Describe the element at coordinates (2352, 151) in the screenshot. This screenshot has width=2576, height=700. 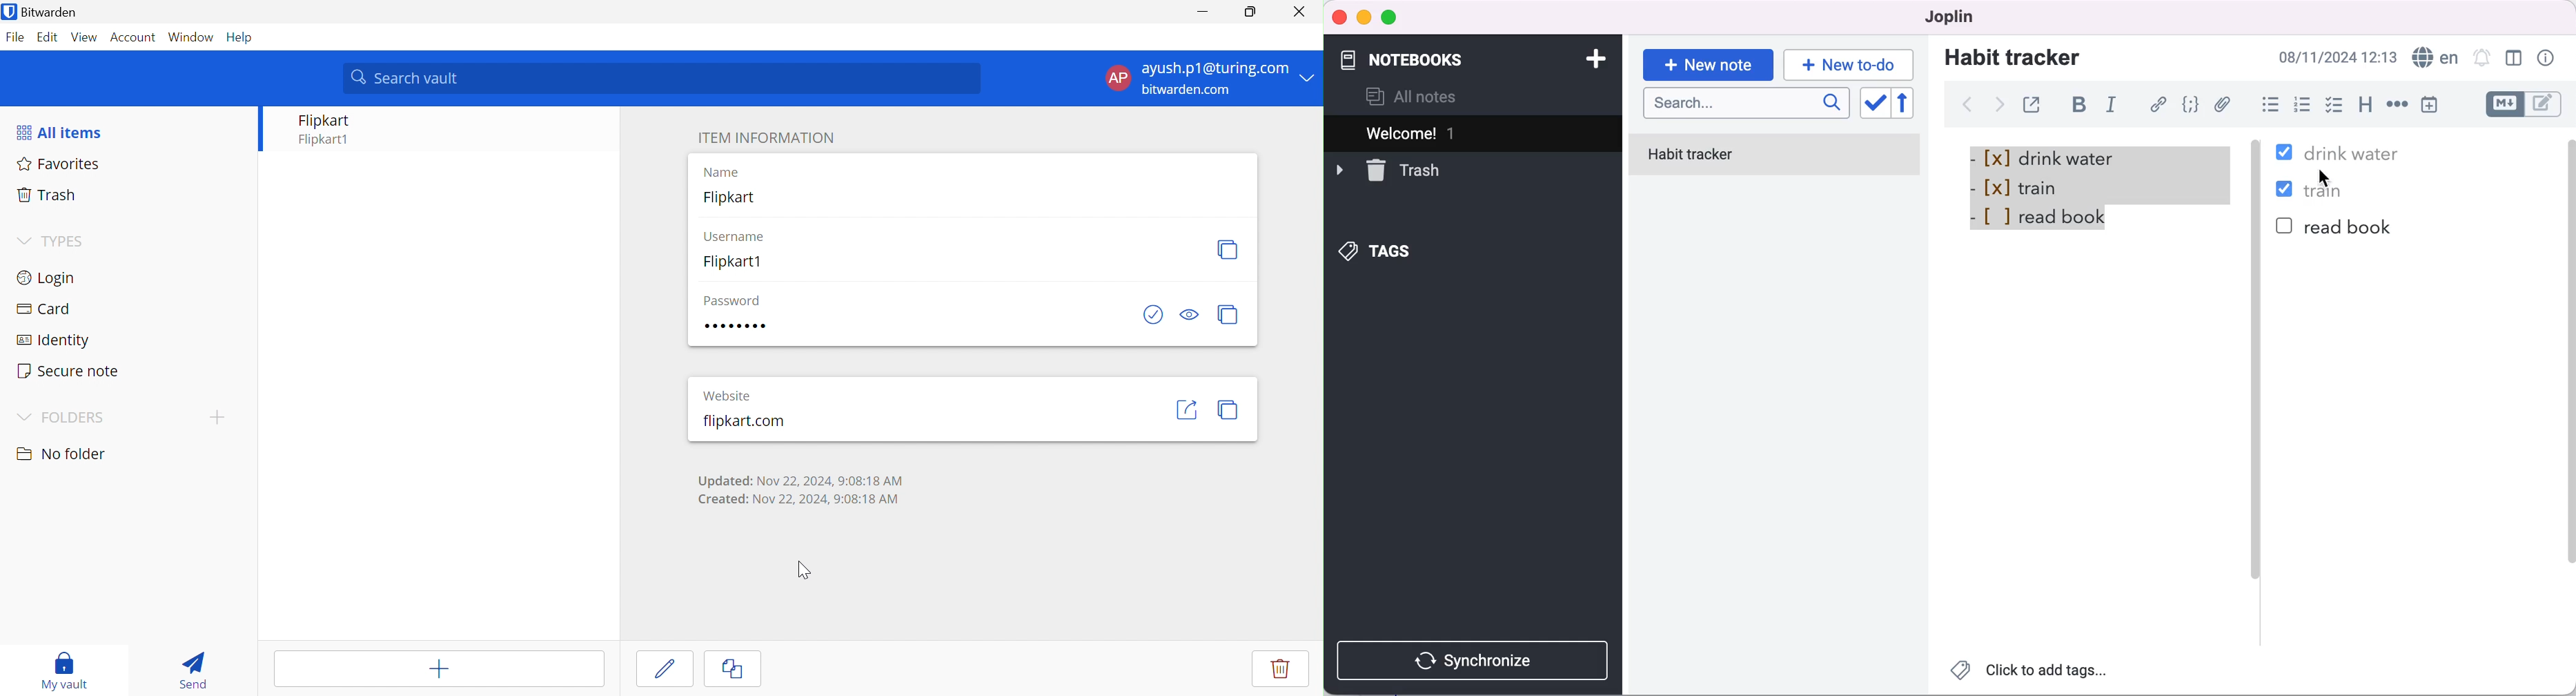
I see `drink water` at that location.